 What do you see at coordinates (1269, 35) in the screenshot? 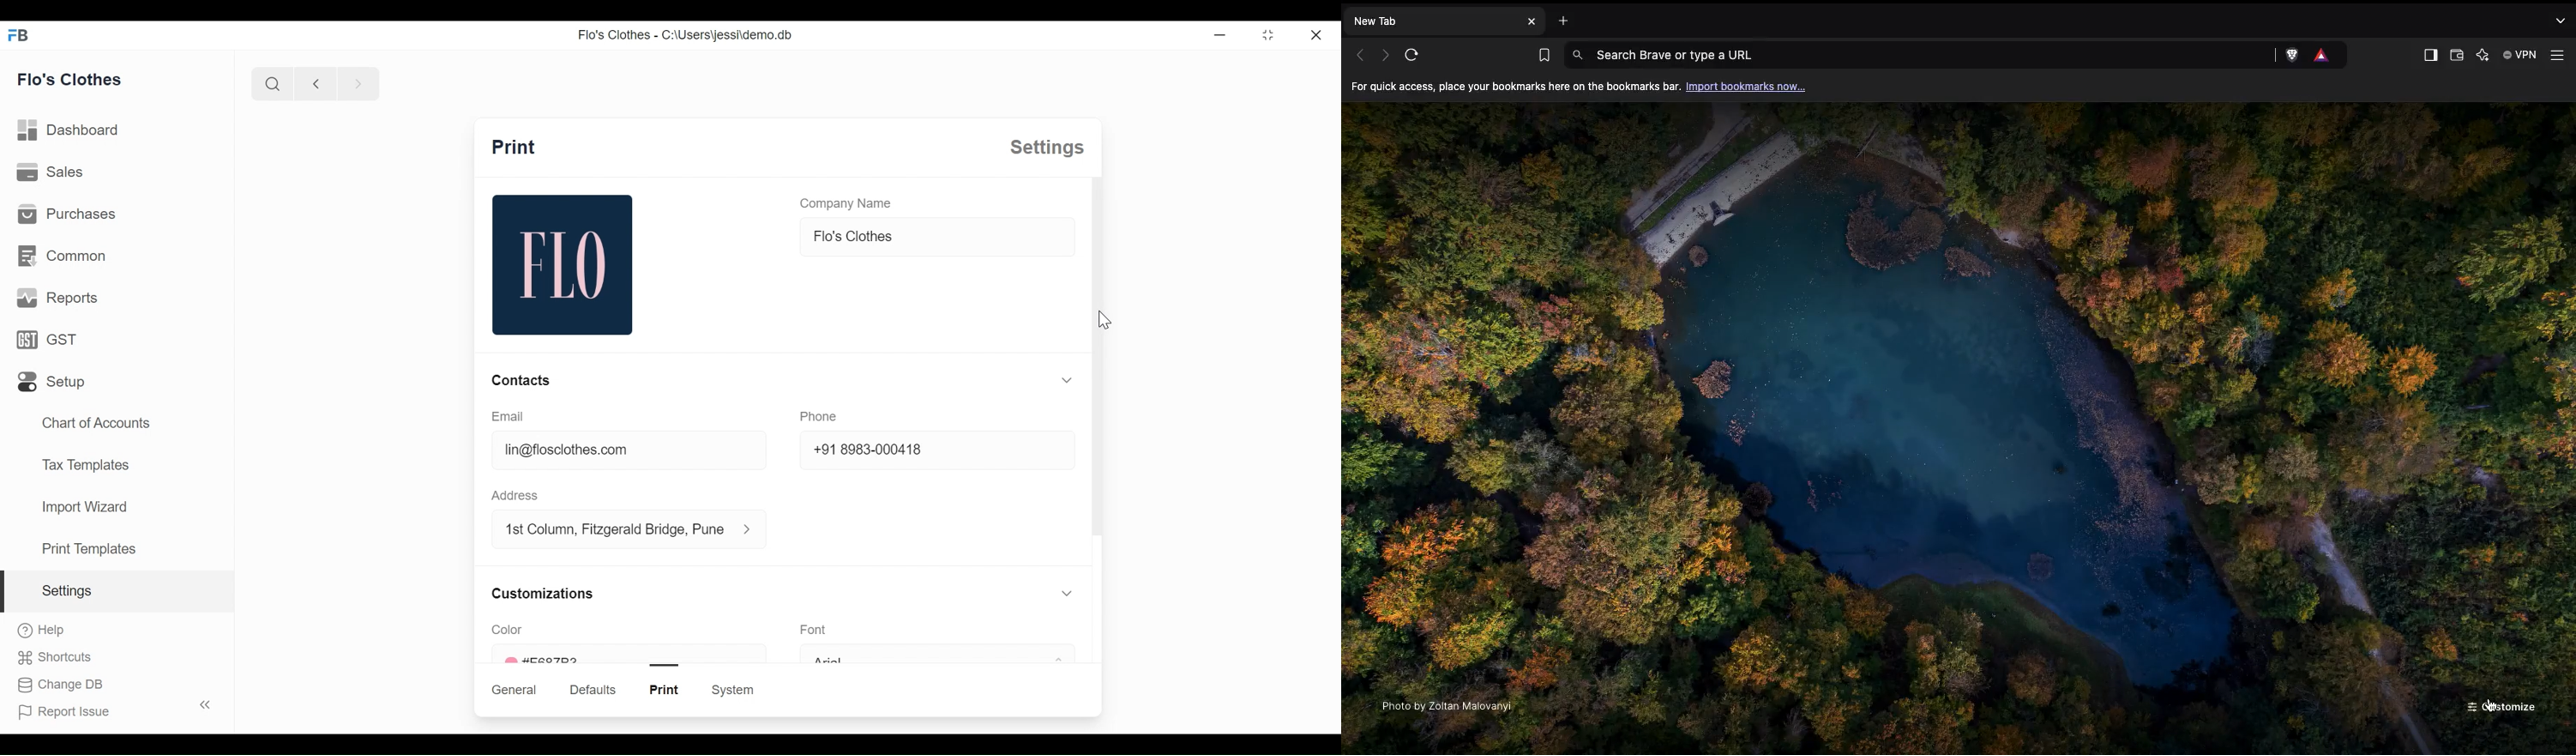
I see `toggle between form and full width` at bounding box center [1269, 35].